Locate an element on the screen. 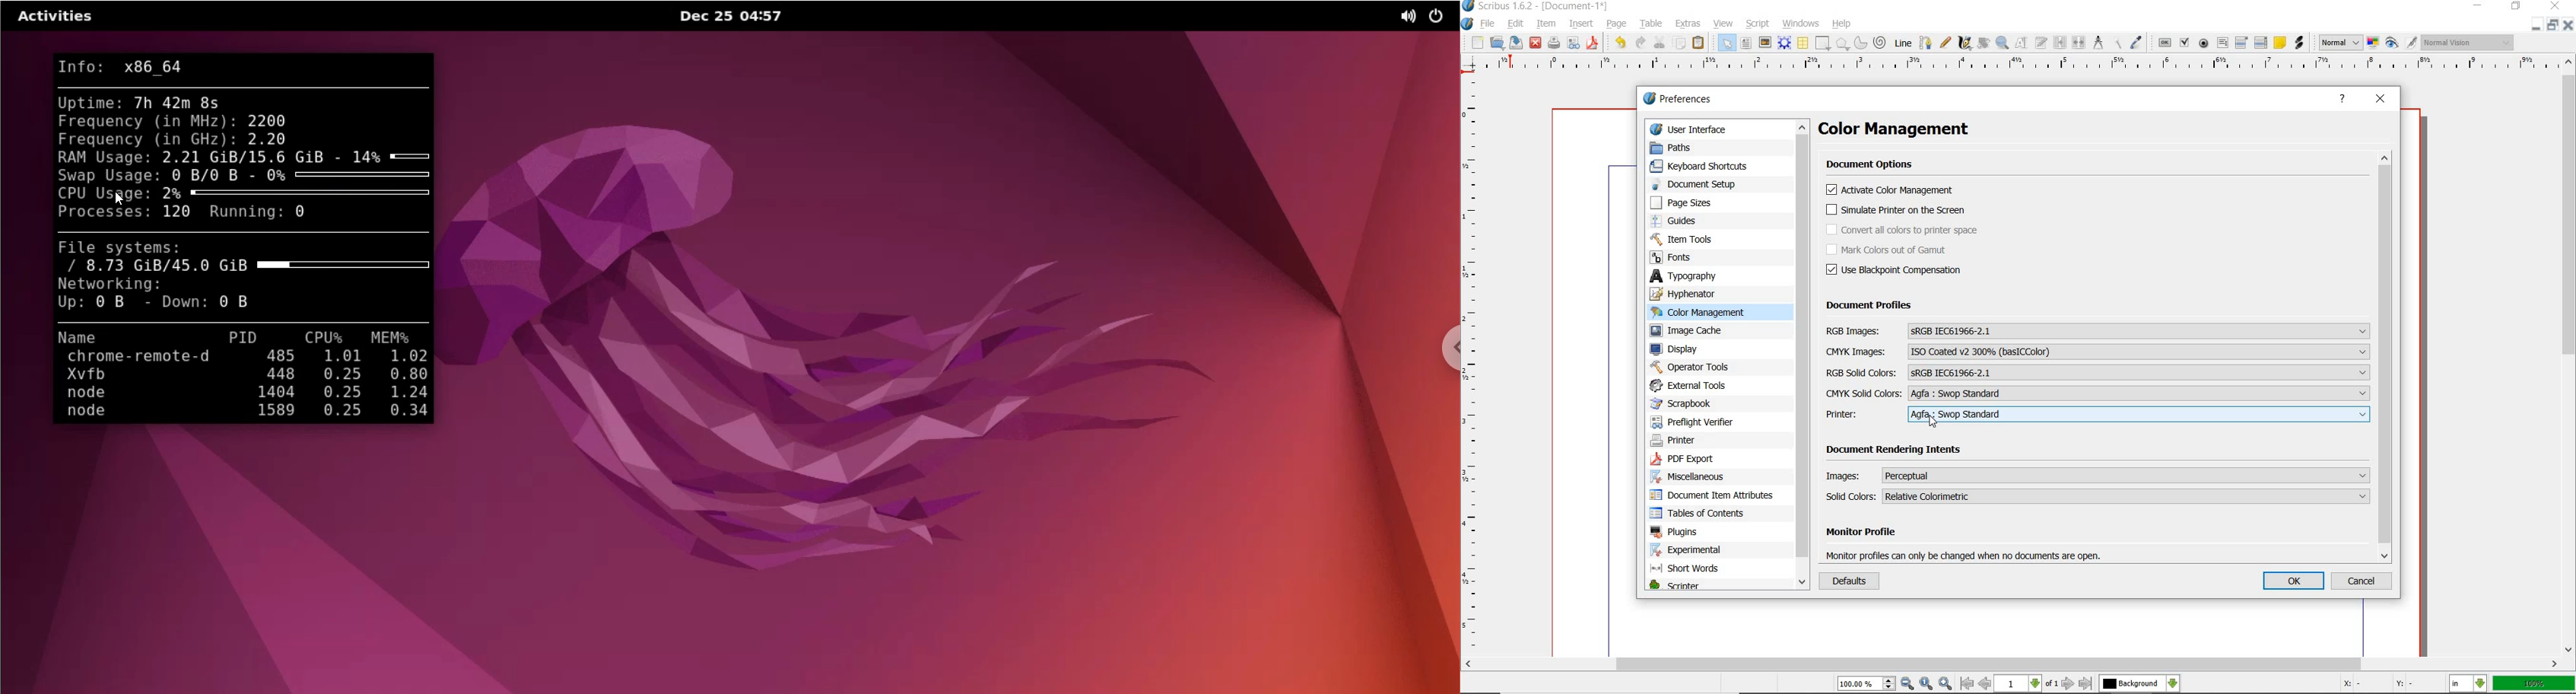 The height and width of the screenshot is (700, 2576). image cache is located at coordinates (1701, 332).